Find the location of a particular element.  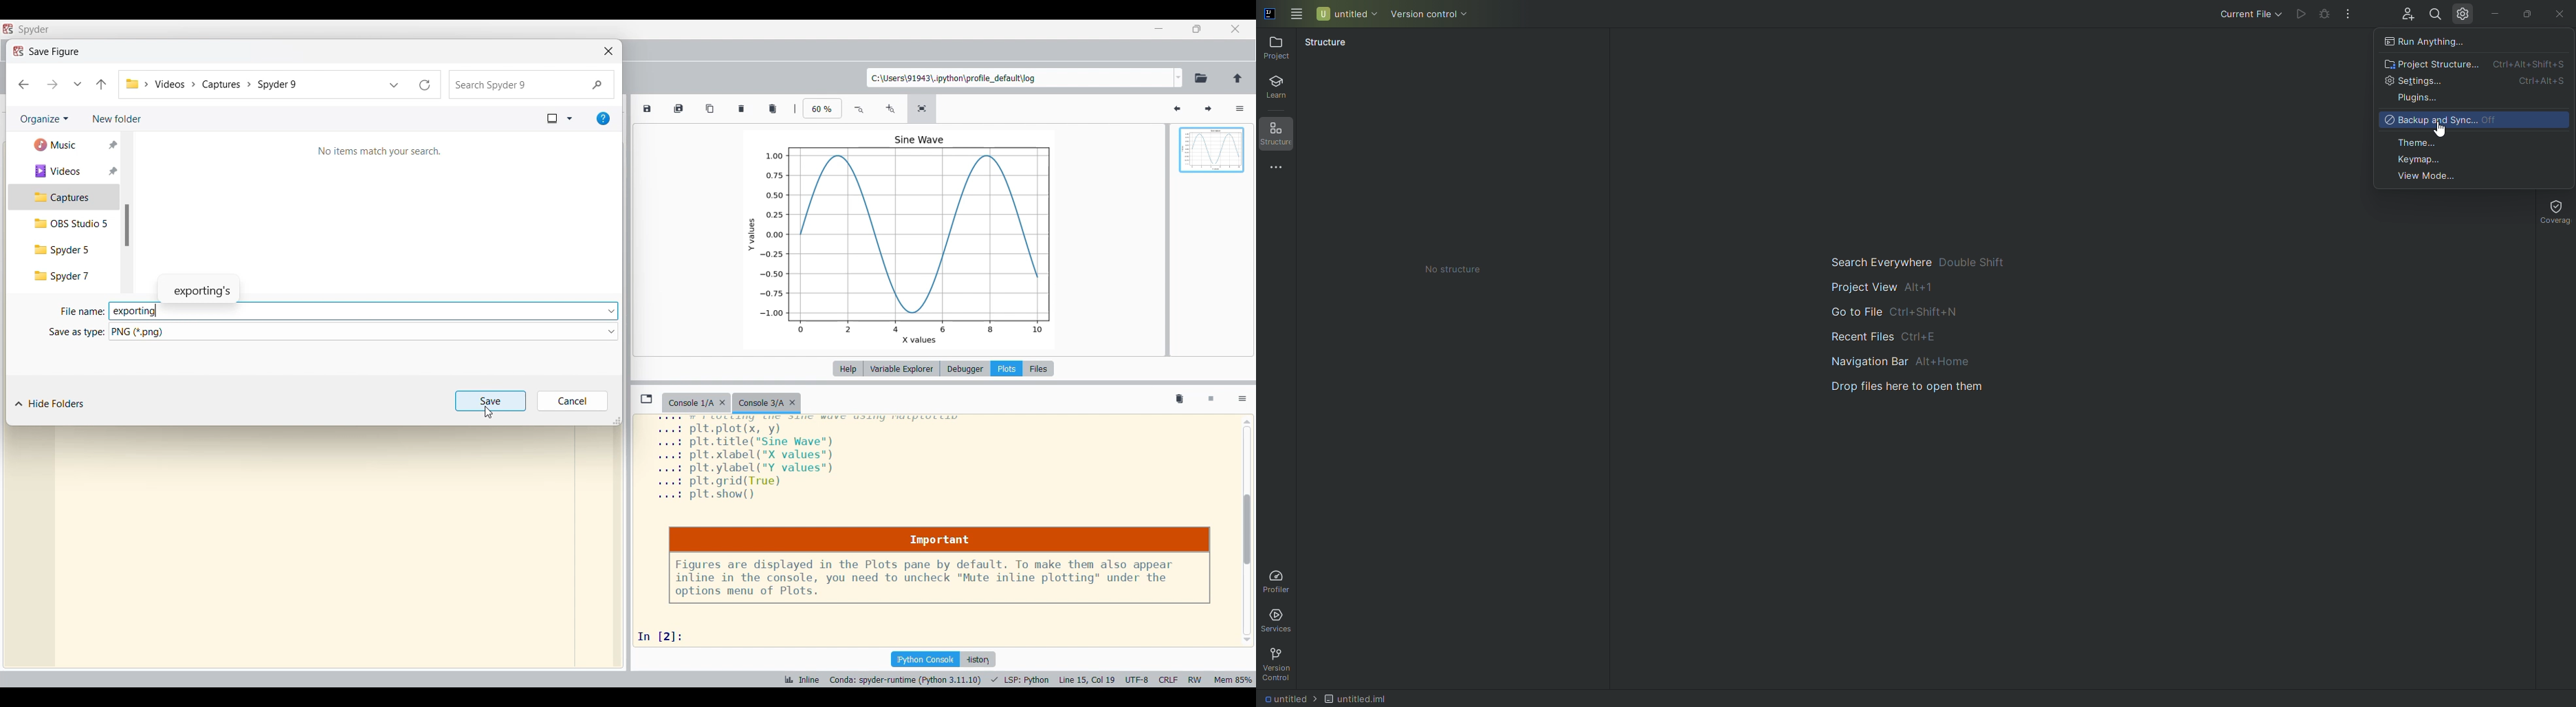

INTERPRETER is located at coordinates (906, 680).